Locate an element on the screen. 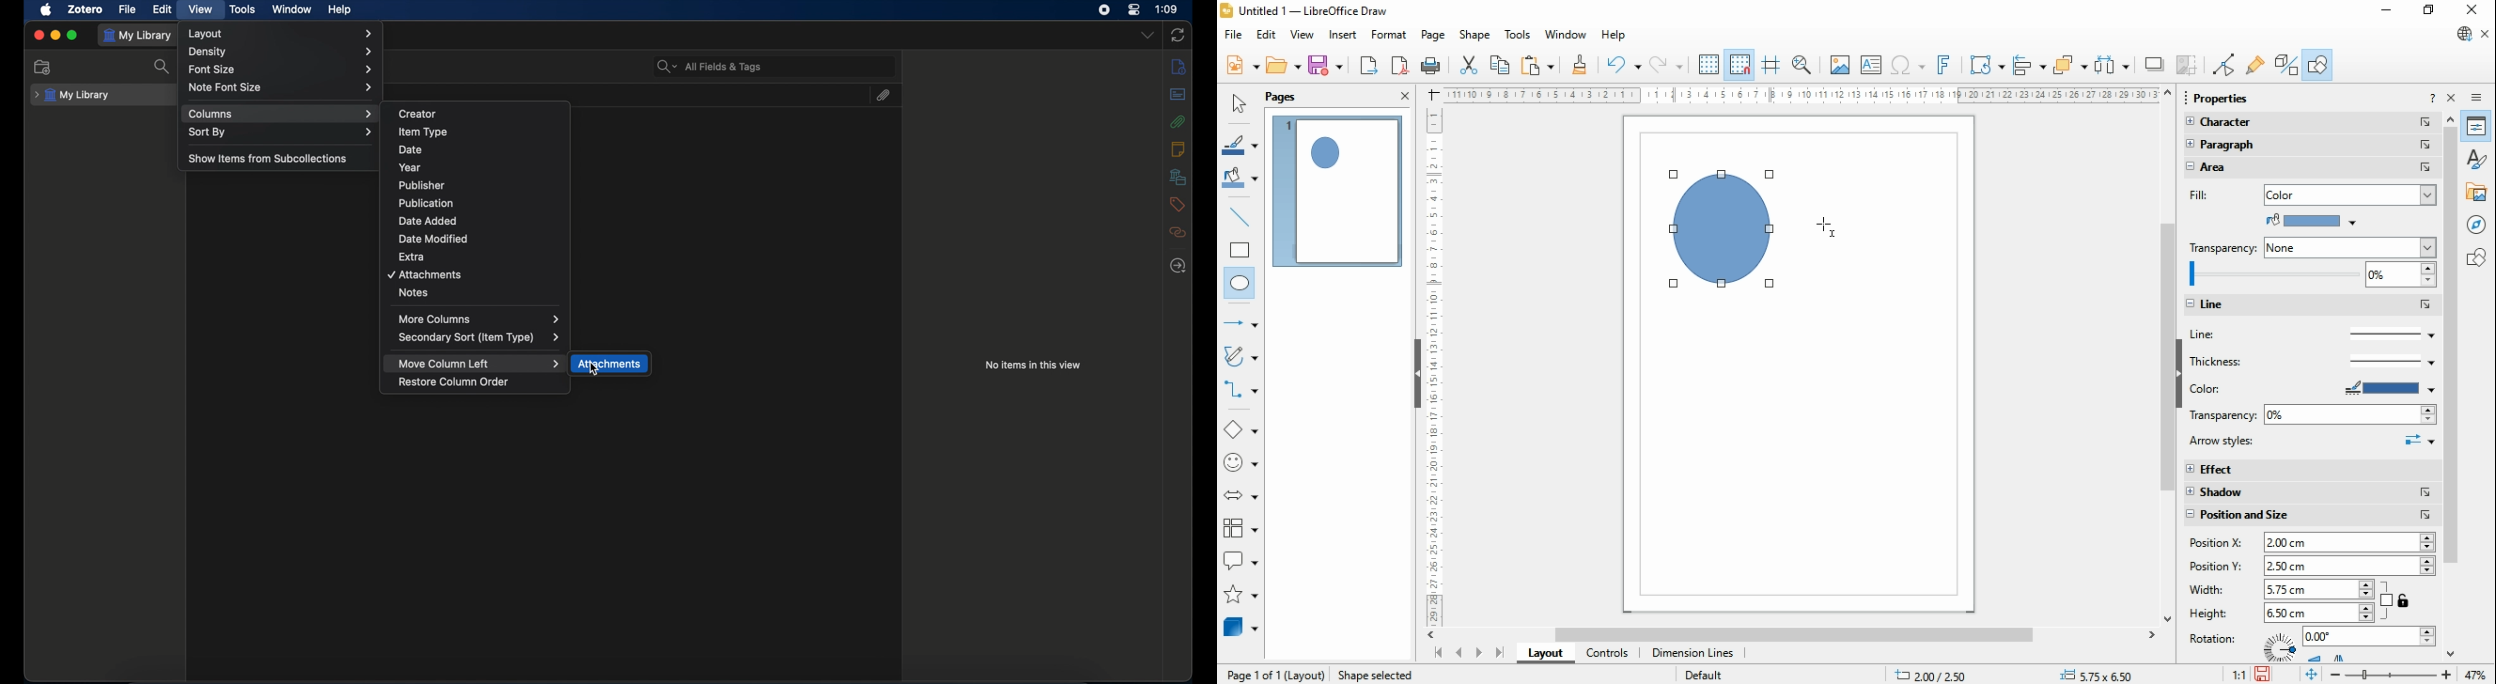 The width and height of the screenshot is (2520, 700). creator is located at coordinates (418, 114).